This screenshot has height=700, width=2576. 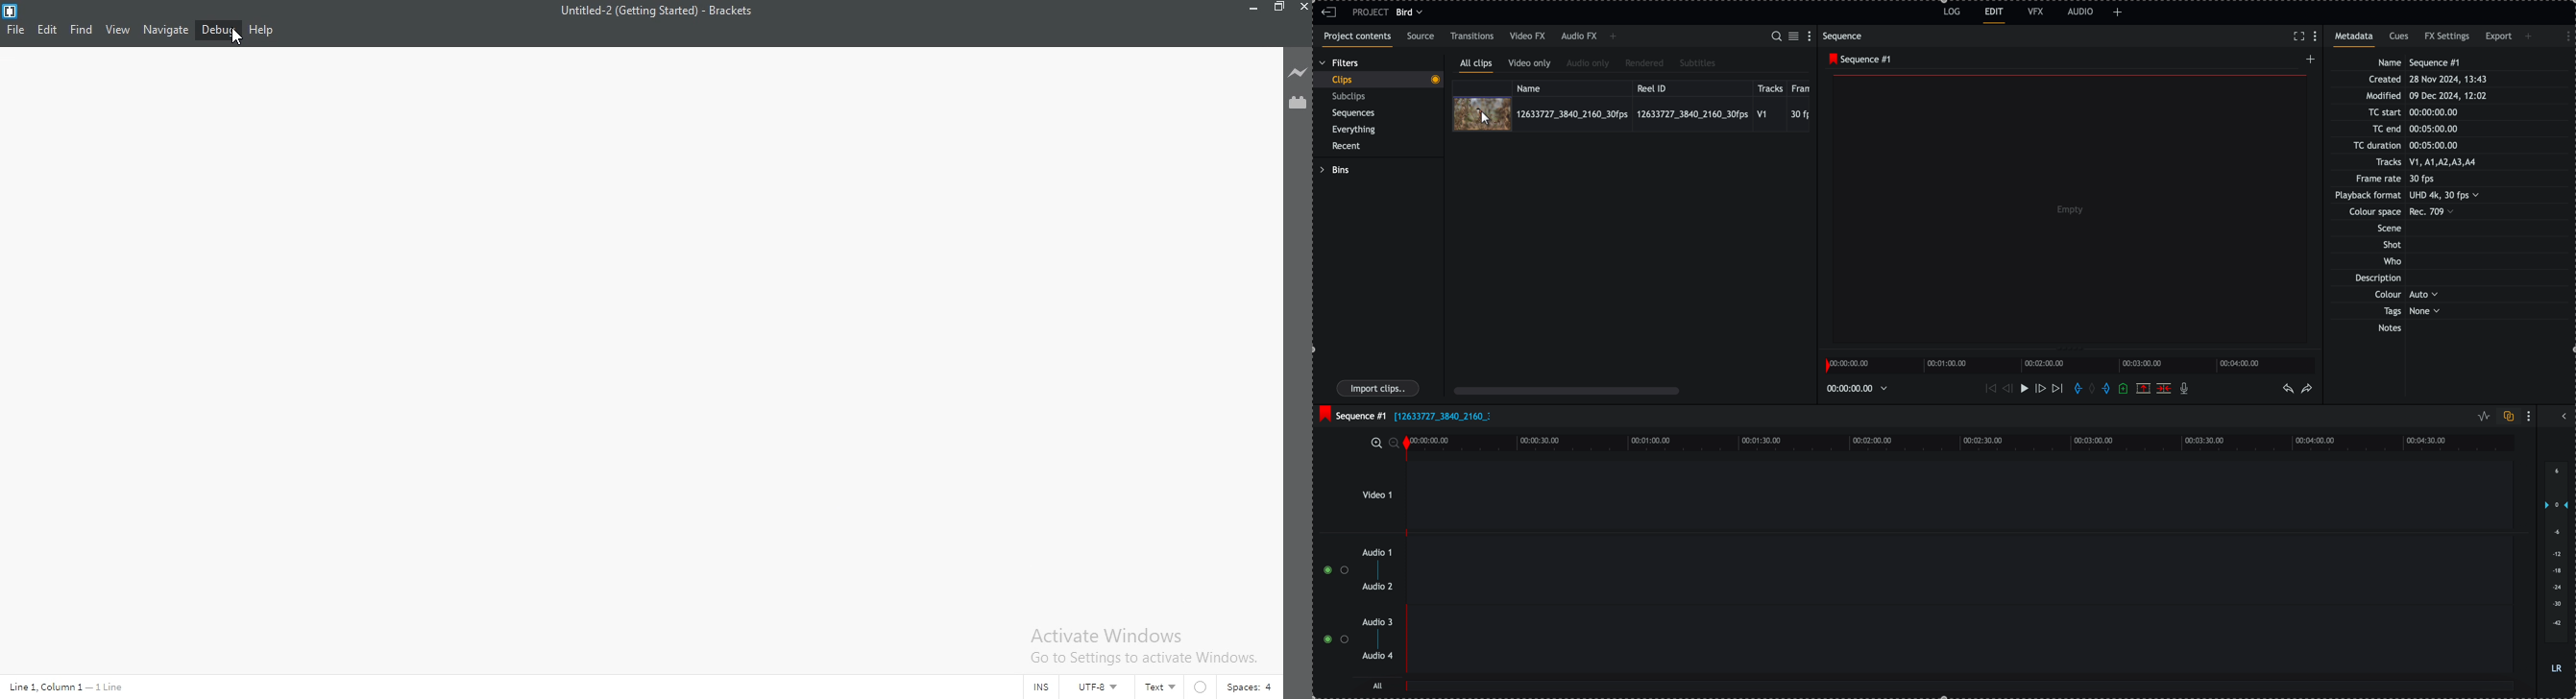 I want to click on reel ID, so click(x=1691, y=87).